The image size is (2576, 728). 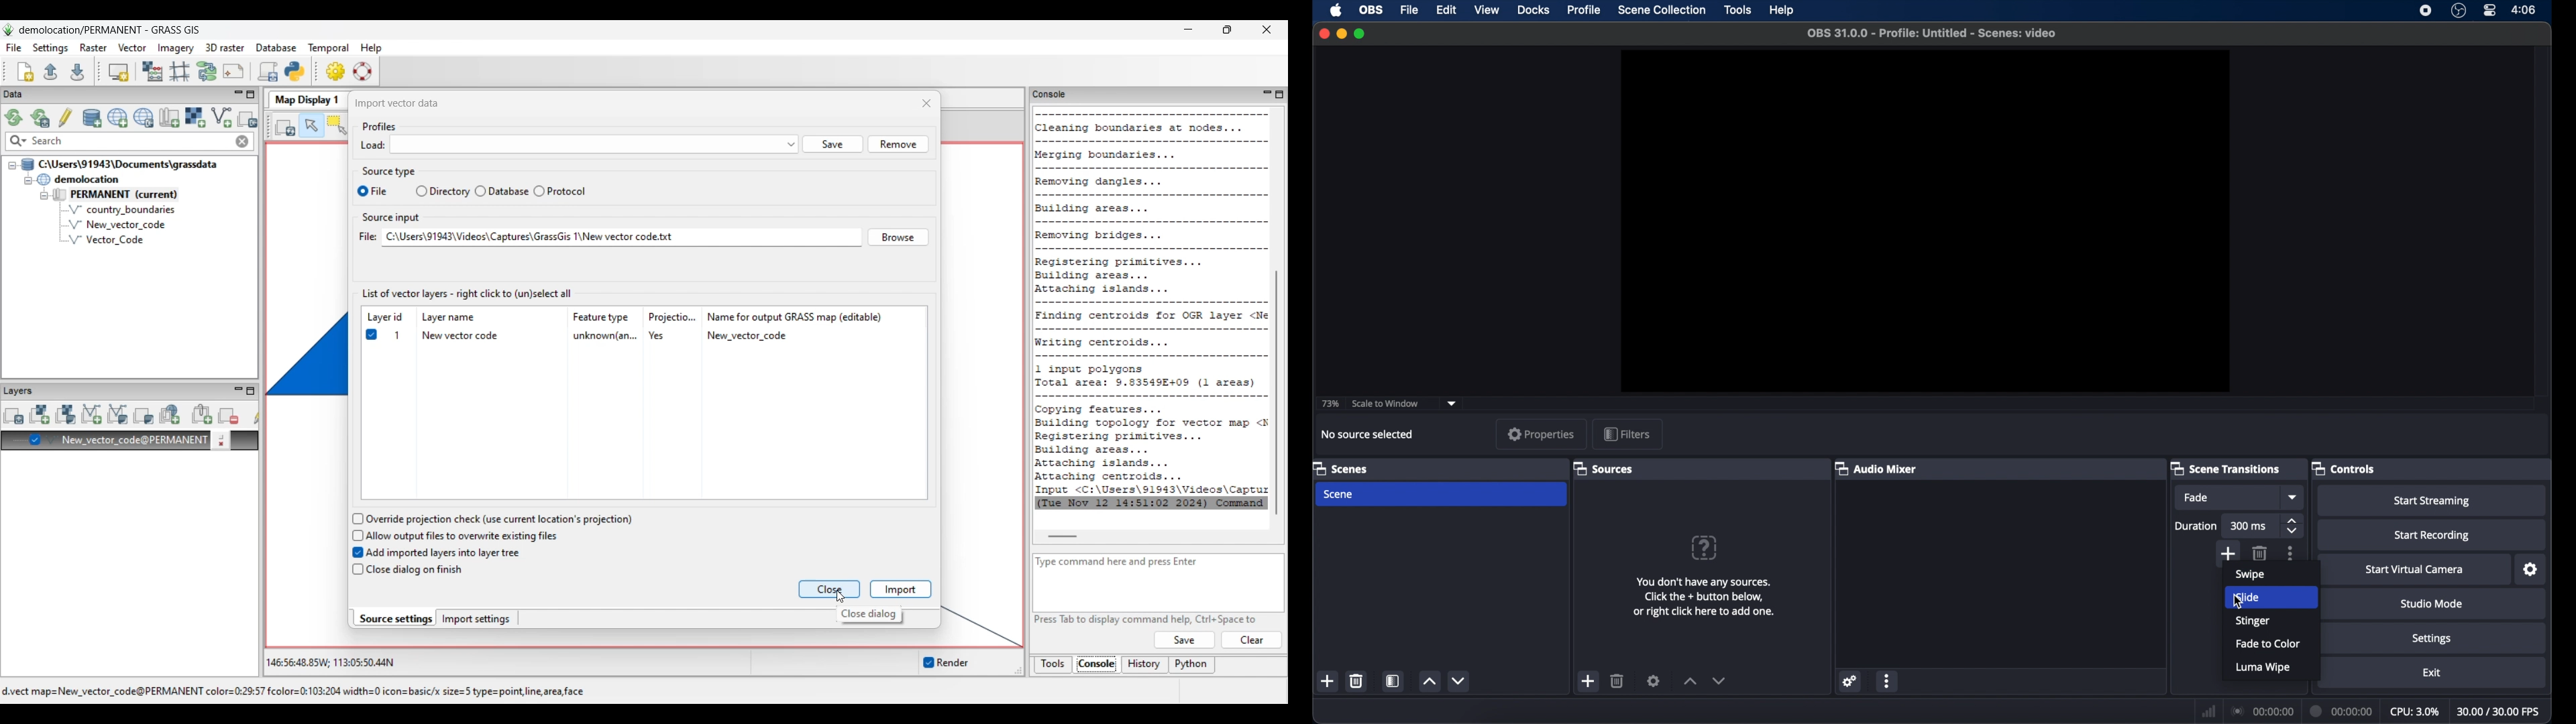 What do you see at coordinates (1409, 10) in the screenshot?
I see `file` at bounding box center [1409, 10].